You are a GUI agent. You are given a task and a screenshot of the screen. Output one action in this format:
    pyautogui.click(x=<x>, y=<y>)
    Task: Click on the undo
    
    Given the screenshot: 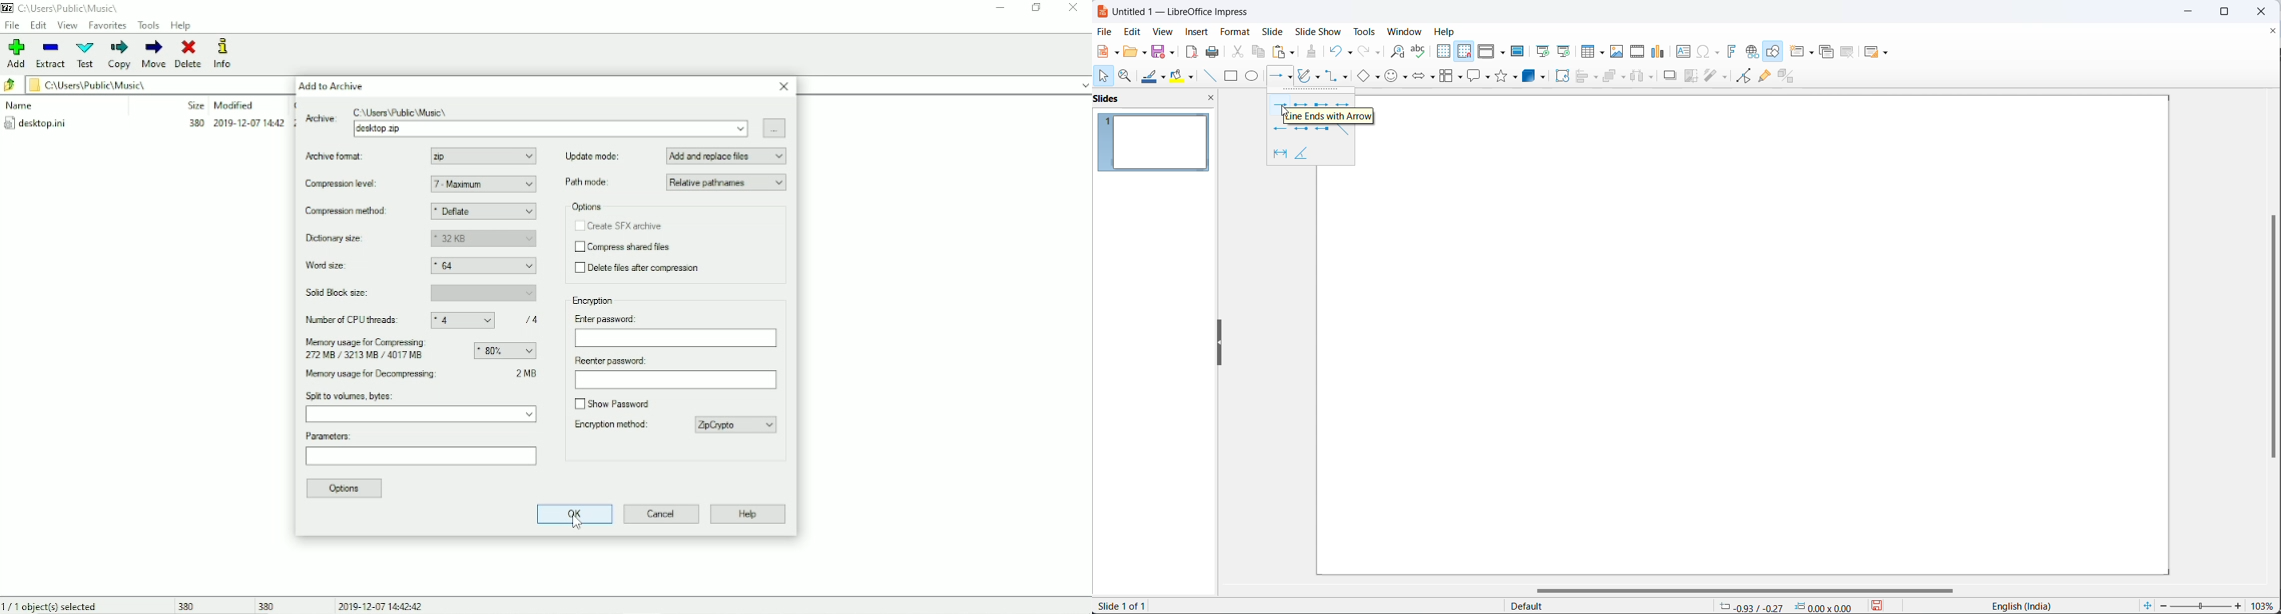 What is the action you would take?
    pyautogui.click(x=1340, y=51)
    